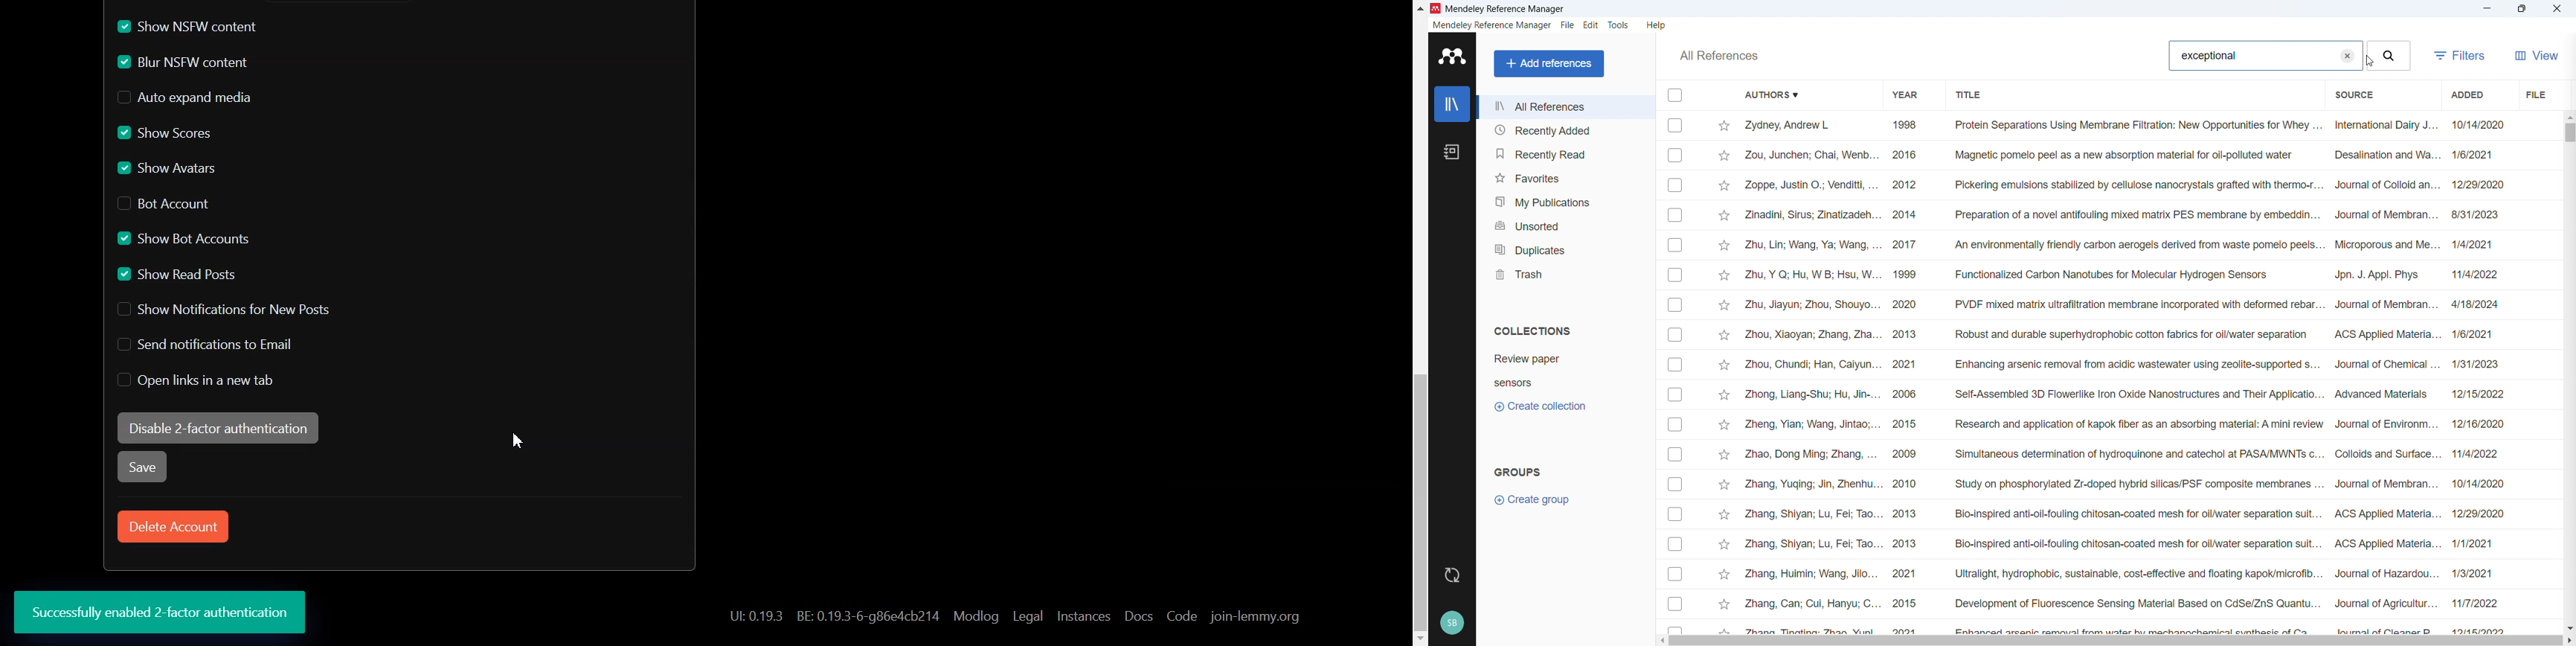  Describe the element at coordinates (2570, 133) in the screenshot. I see `Vertical scrollbar ` at that location.